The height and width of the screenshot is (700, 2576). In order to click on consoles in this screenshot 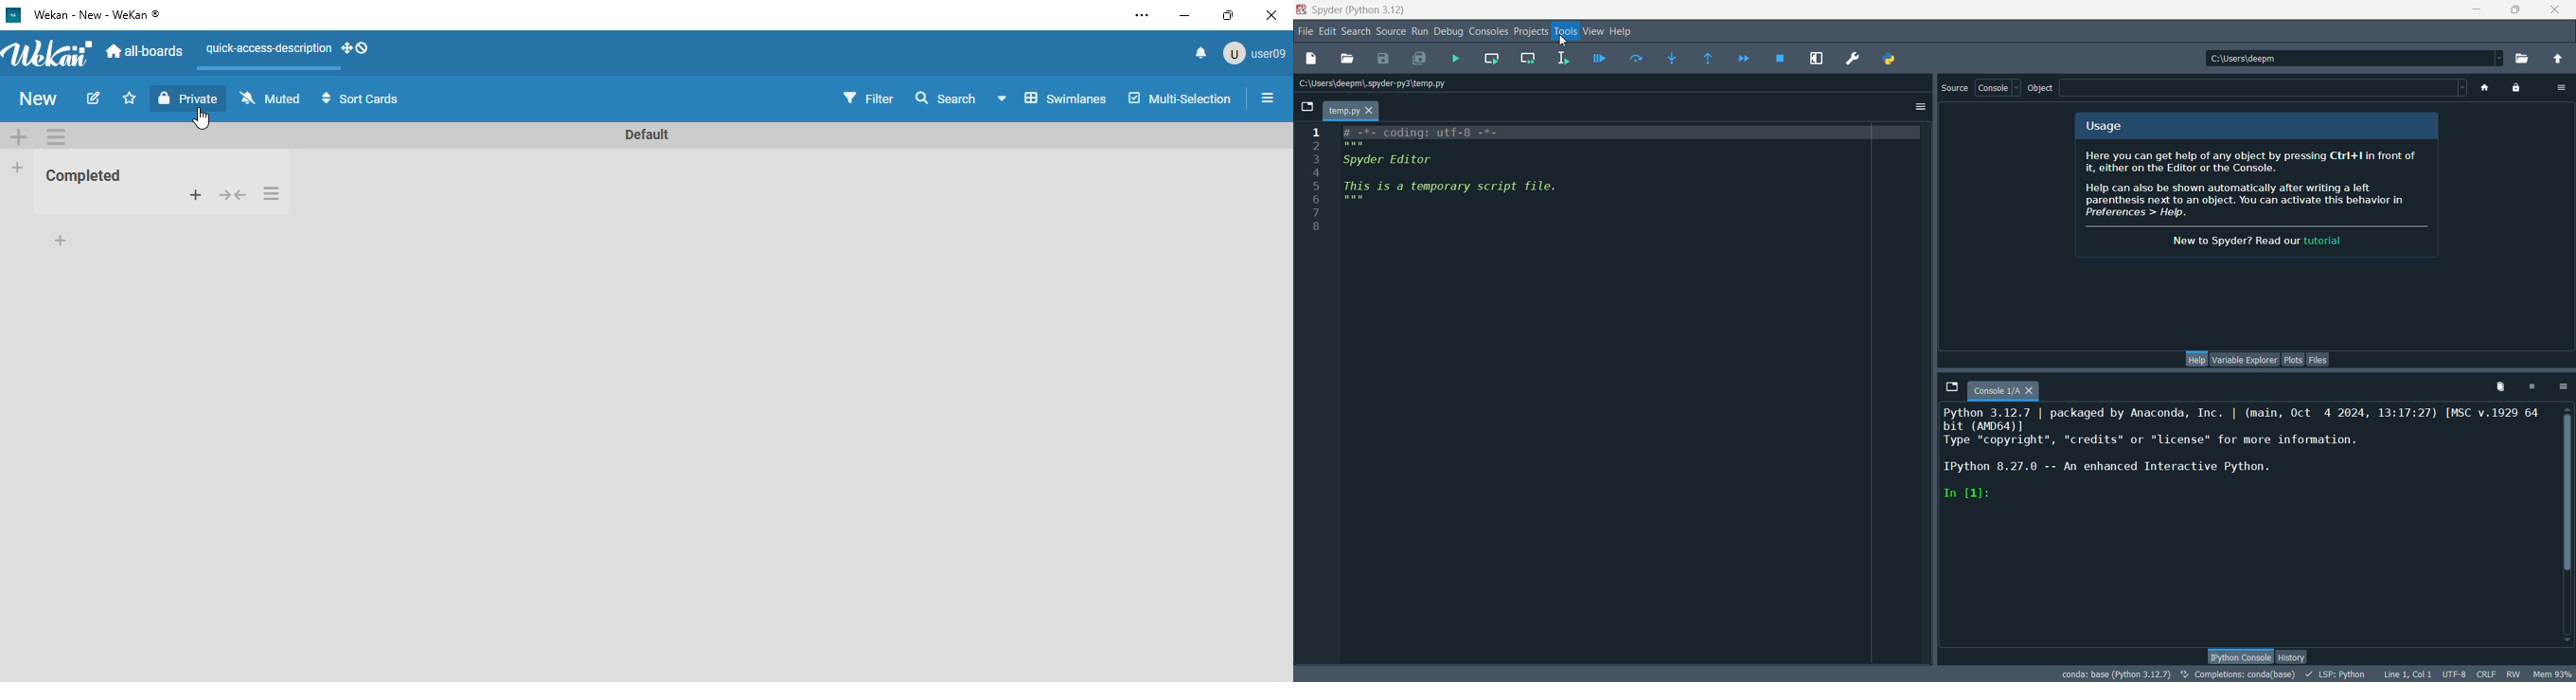, I will do `click(1488, 31)`.